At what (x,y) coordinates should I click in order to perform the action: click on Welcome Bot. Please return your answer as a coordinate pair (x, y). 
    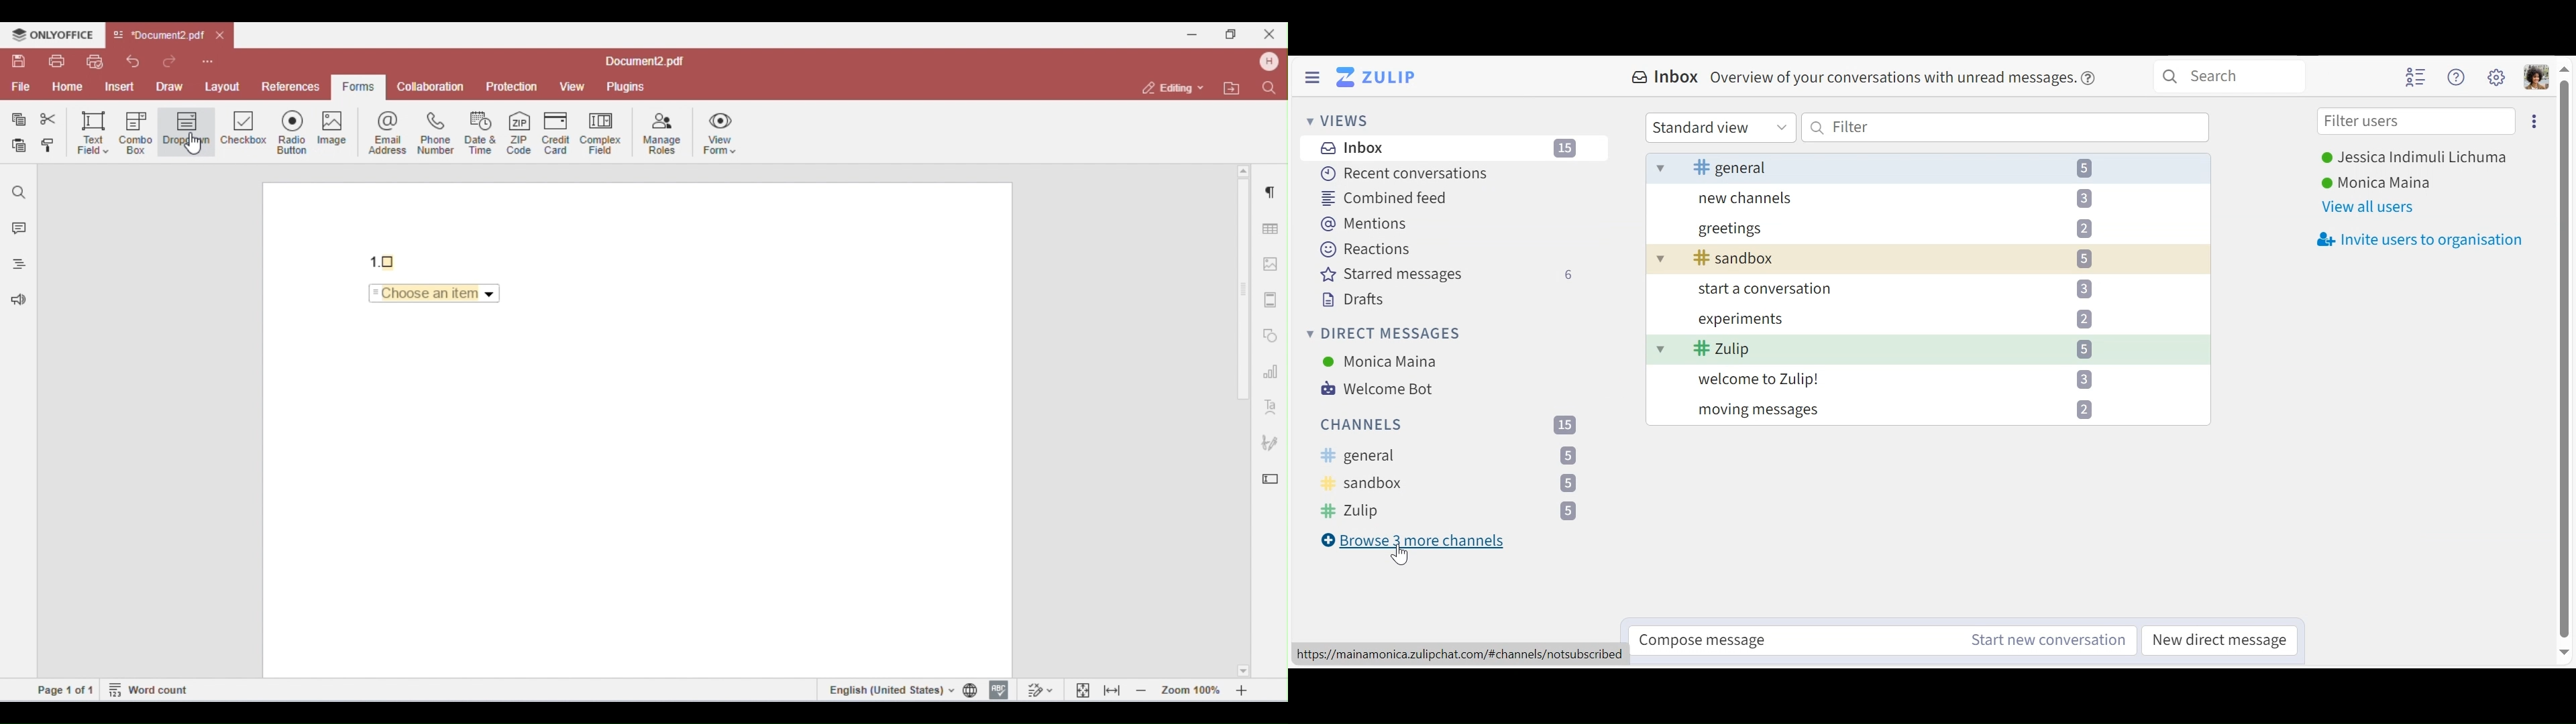
    Looking at the image, I should click on (1384, 389).